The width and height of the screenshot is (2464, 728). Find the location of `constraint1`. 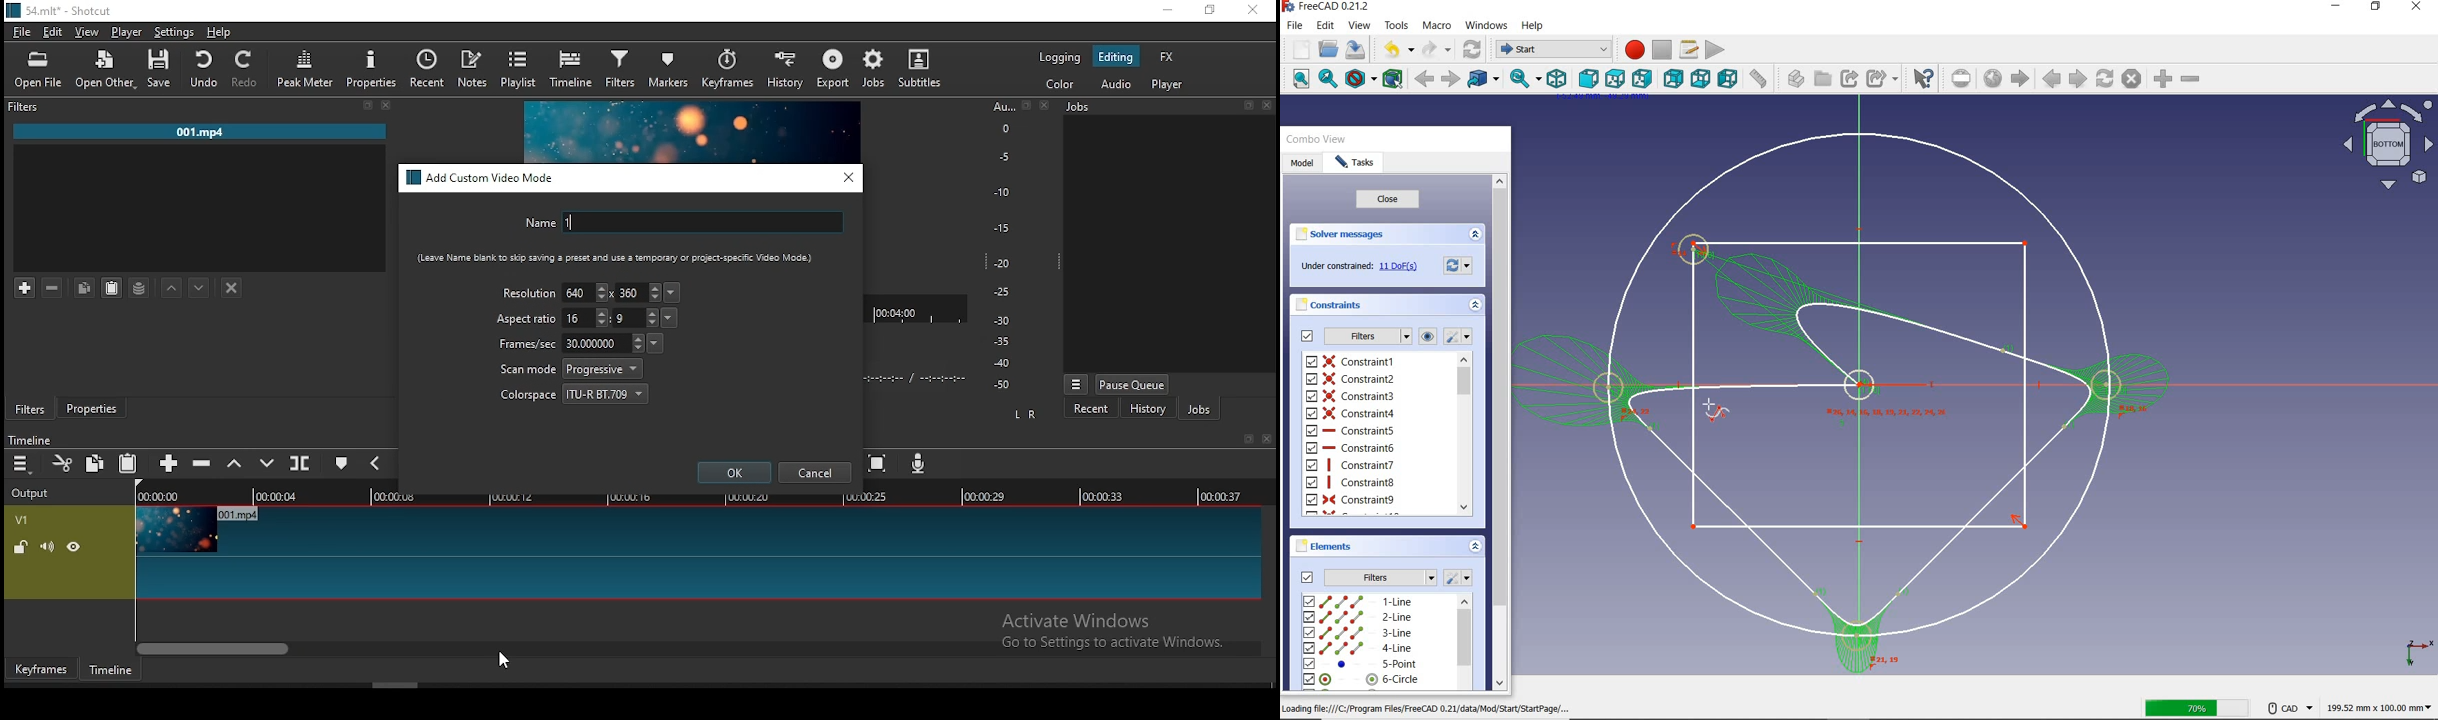

constraint1 is located at coordinates (1352, 360).